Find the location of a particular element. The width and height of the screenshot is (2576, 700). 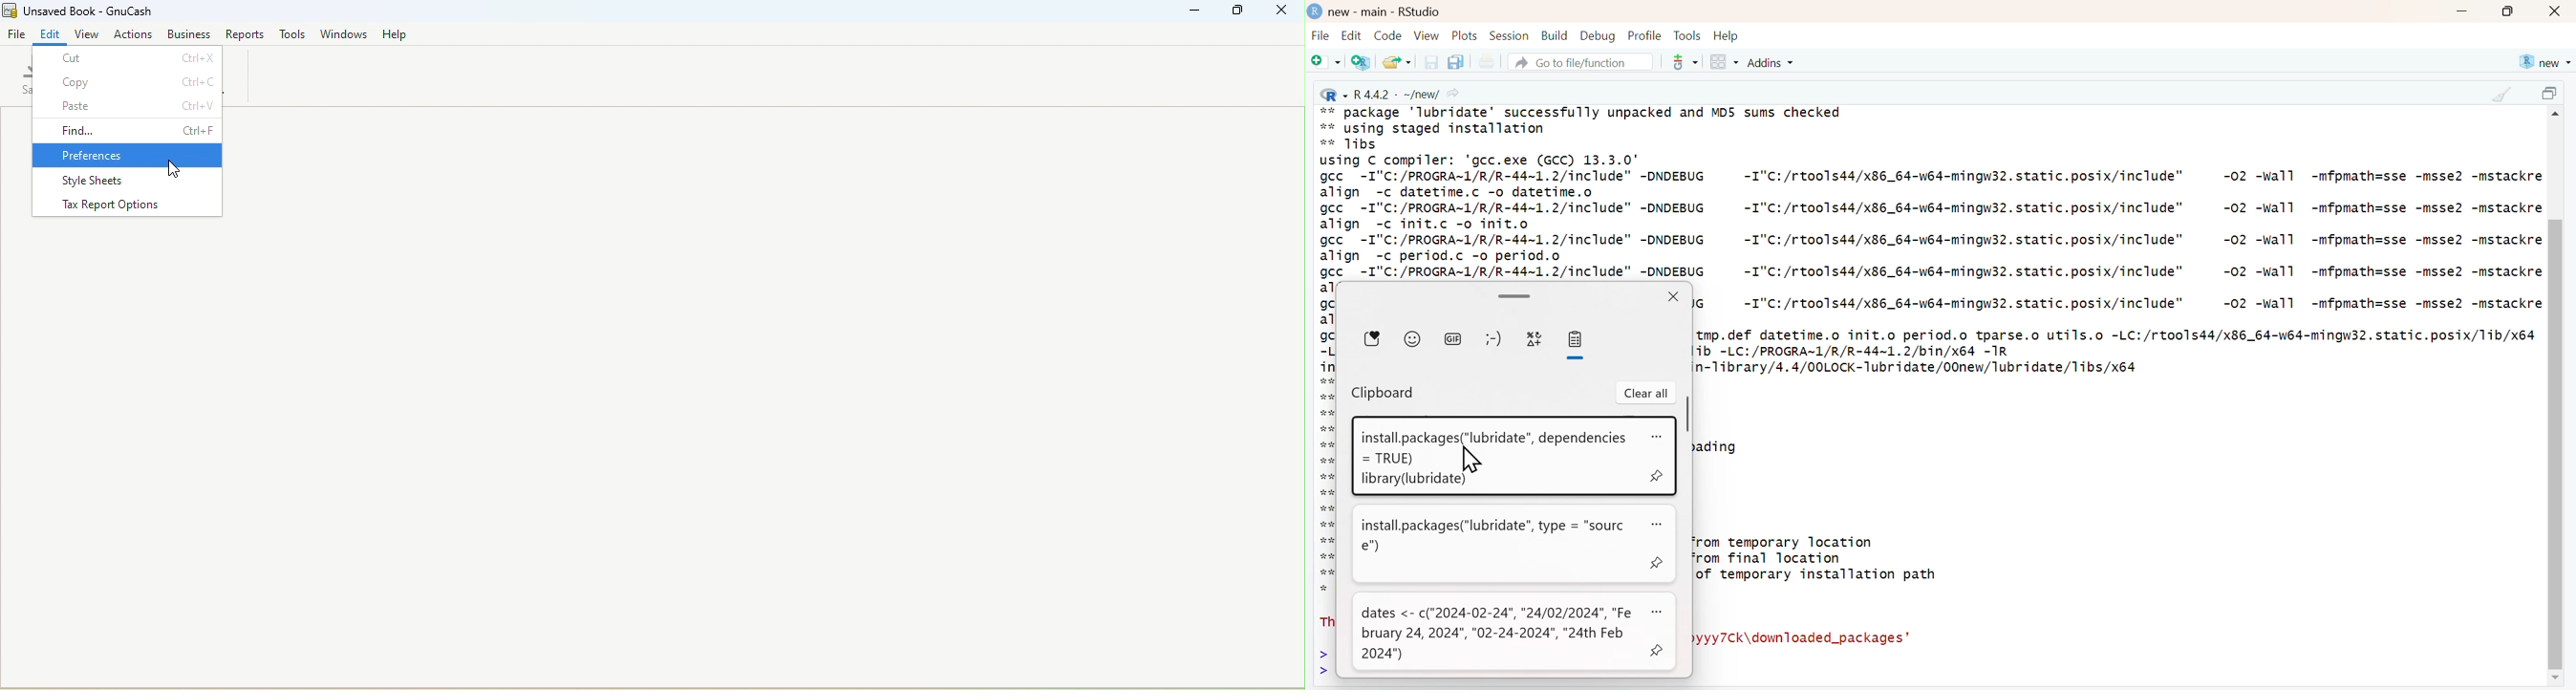

dates <- ¢("2024-02-24", "24/02/2024", "Fe
bruary 24, 2024", "02-24-2024", "24th Feb
2024") is located at coordinates (1498, 634).